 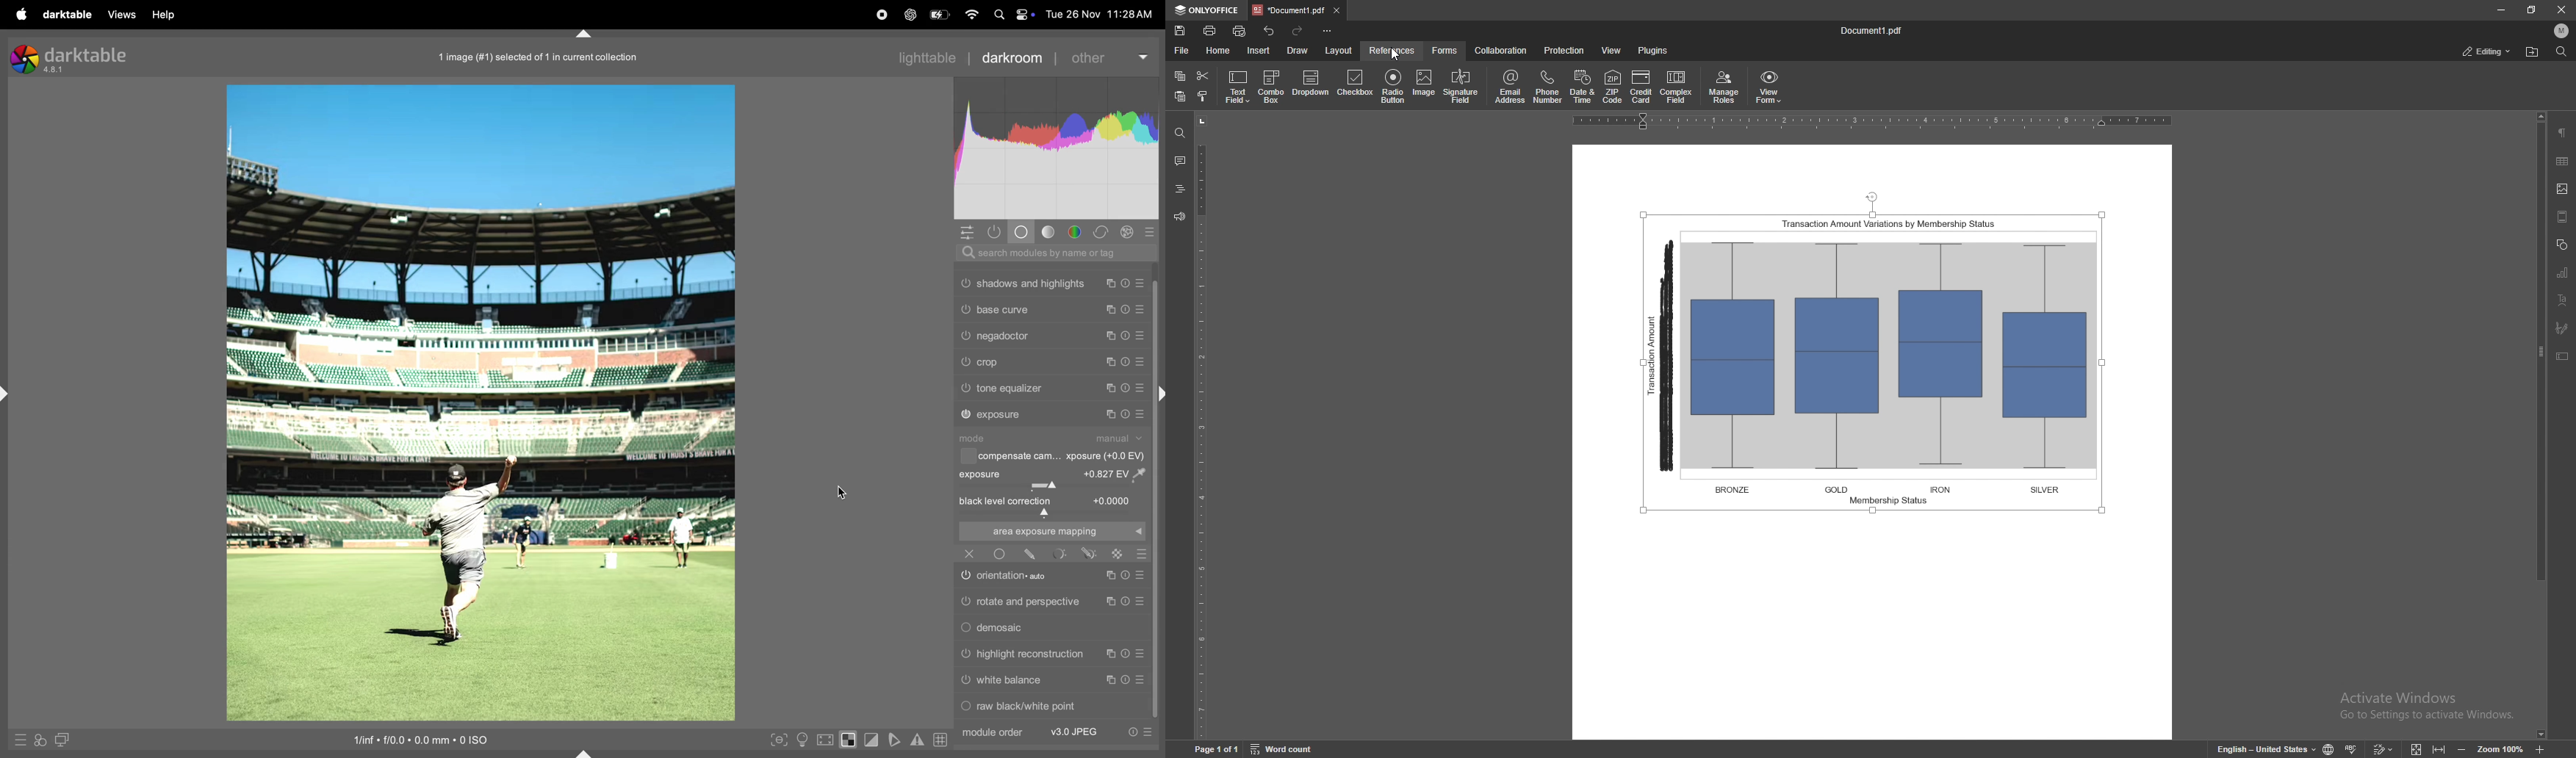 What do you see at coordinates (967, 456) in the screenshot?
I see `Checkbox ` at bounding box center [967, 456].